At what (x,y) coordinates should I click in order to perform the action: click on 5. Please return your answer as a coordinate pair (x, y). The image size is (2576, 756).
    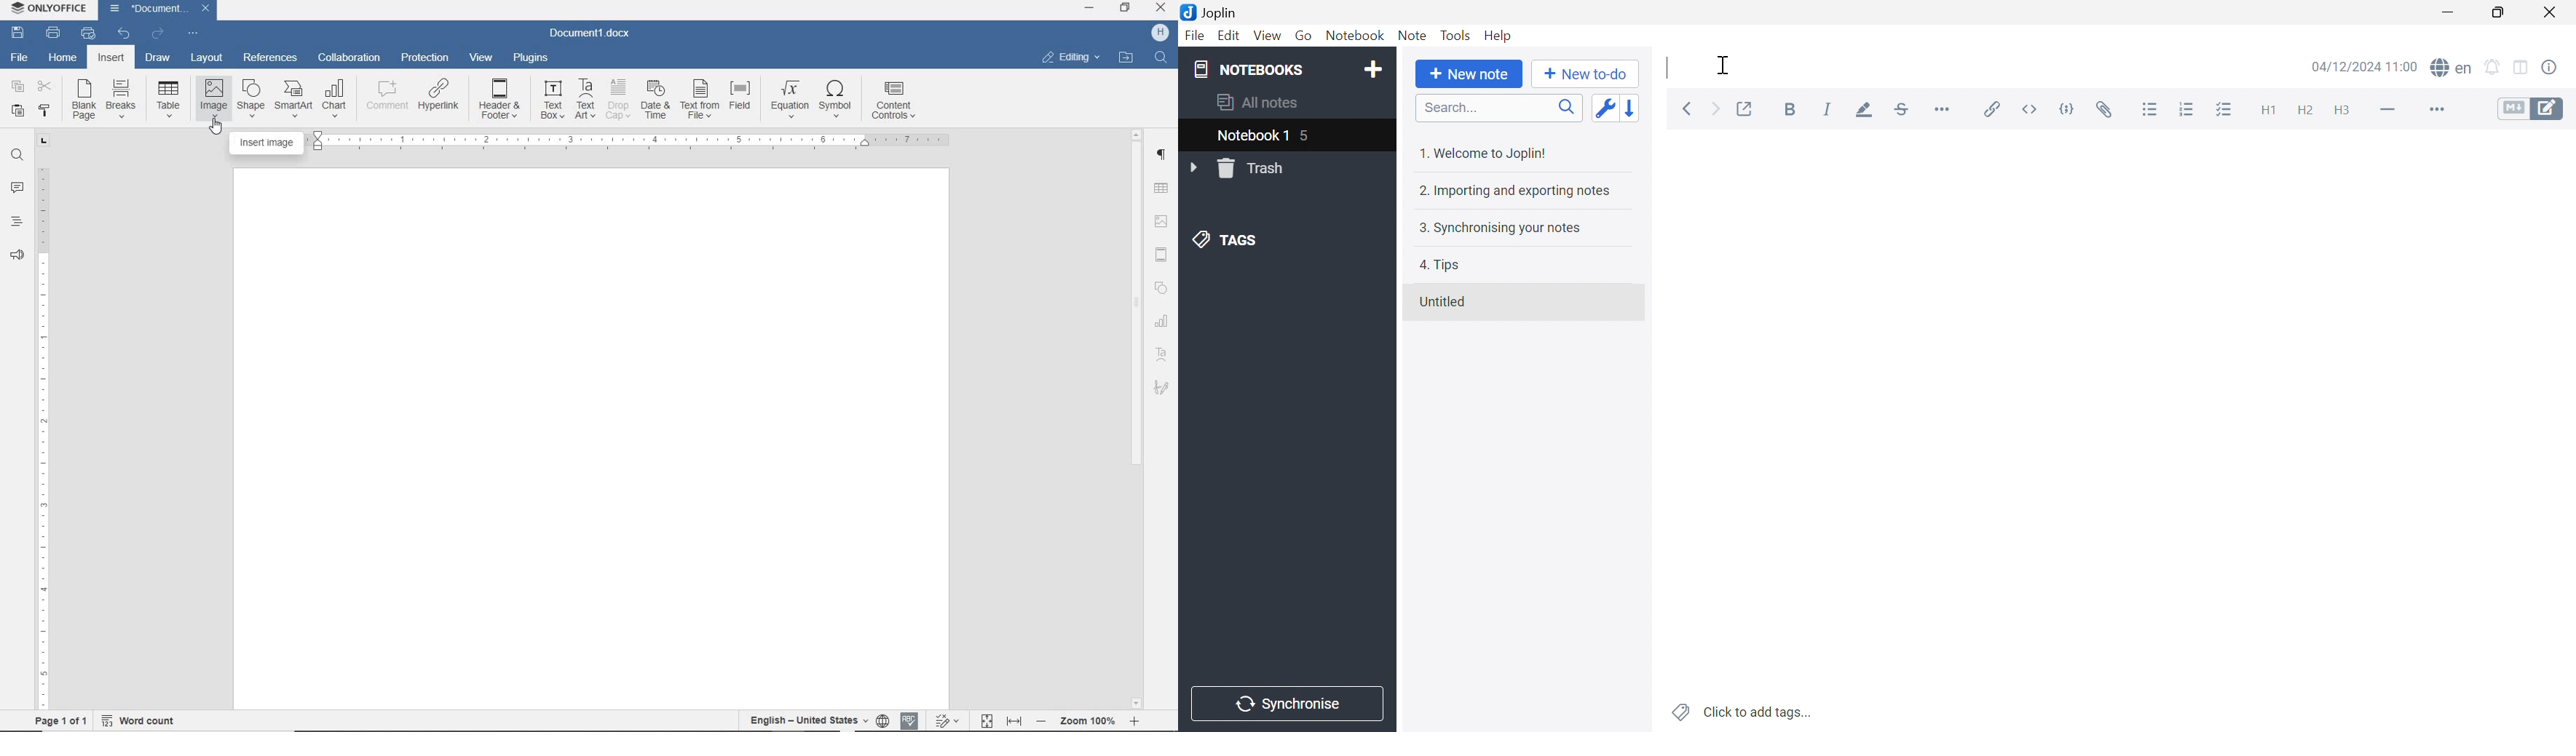
    Looking at the image, I should click on (1312, 136).